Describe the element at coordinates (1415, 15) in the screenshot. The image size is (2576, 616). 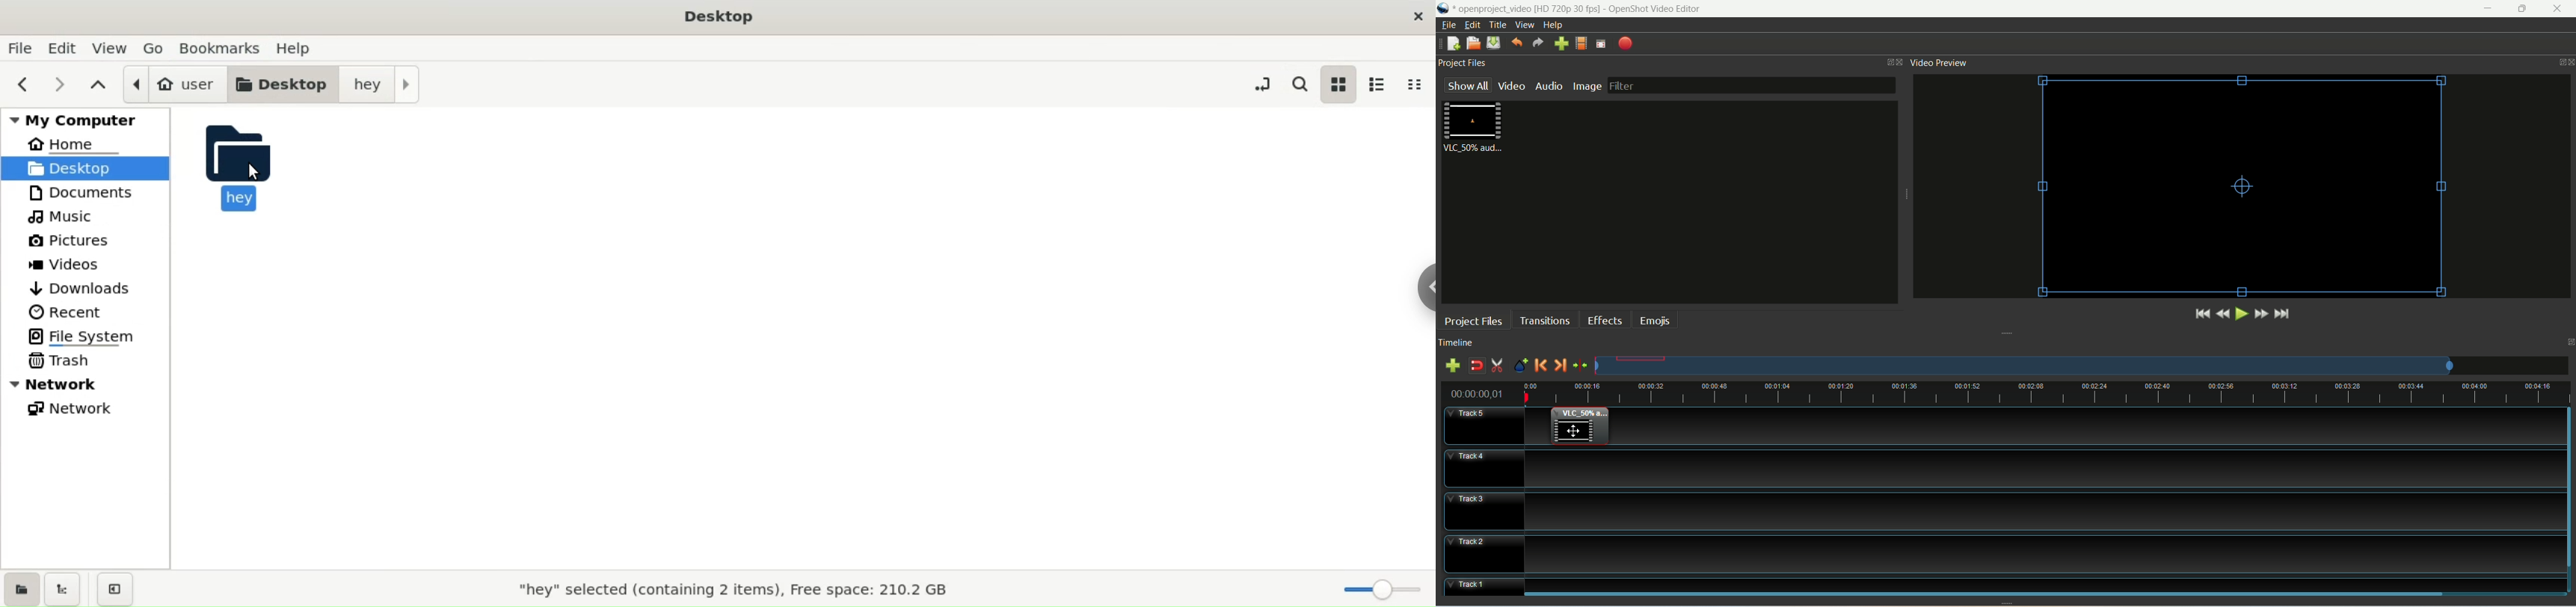
I see `close` at that location.